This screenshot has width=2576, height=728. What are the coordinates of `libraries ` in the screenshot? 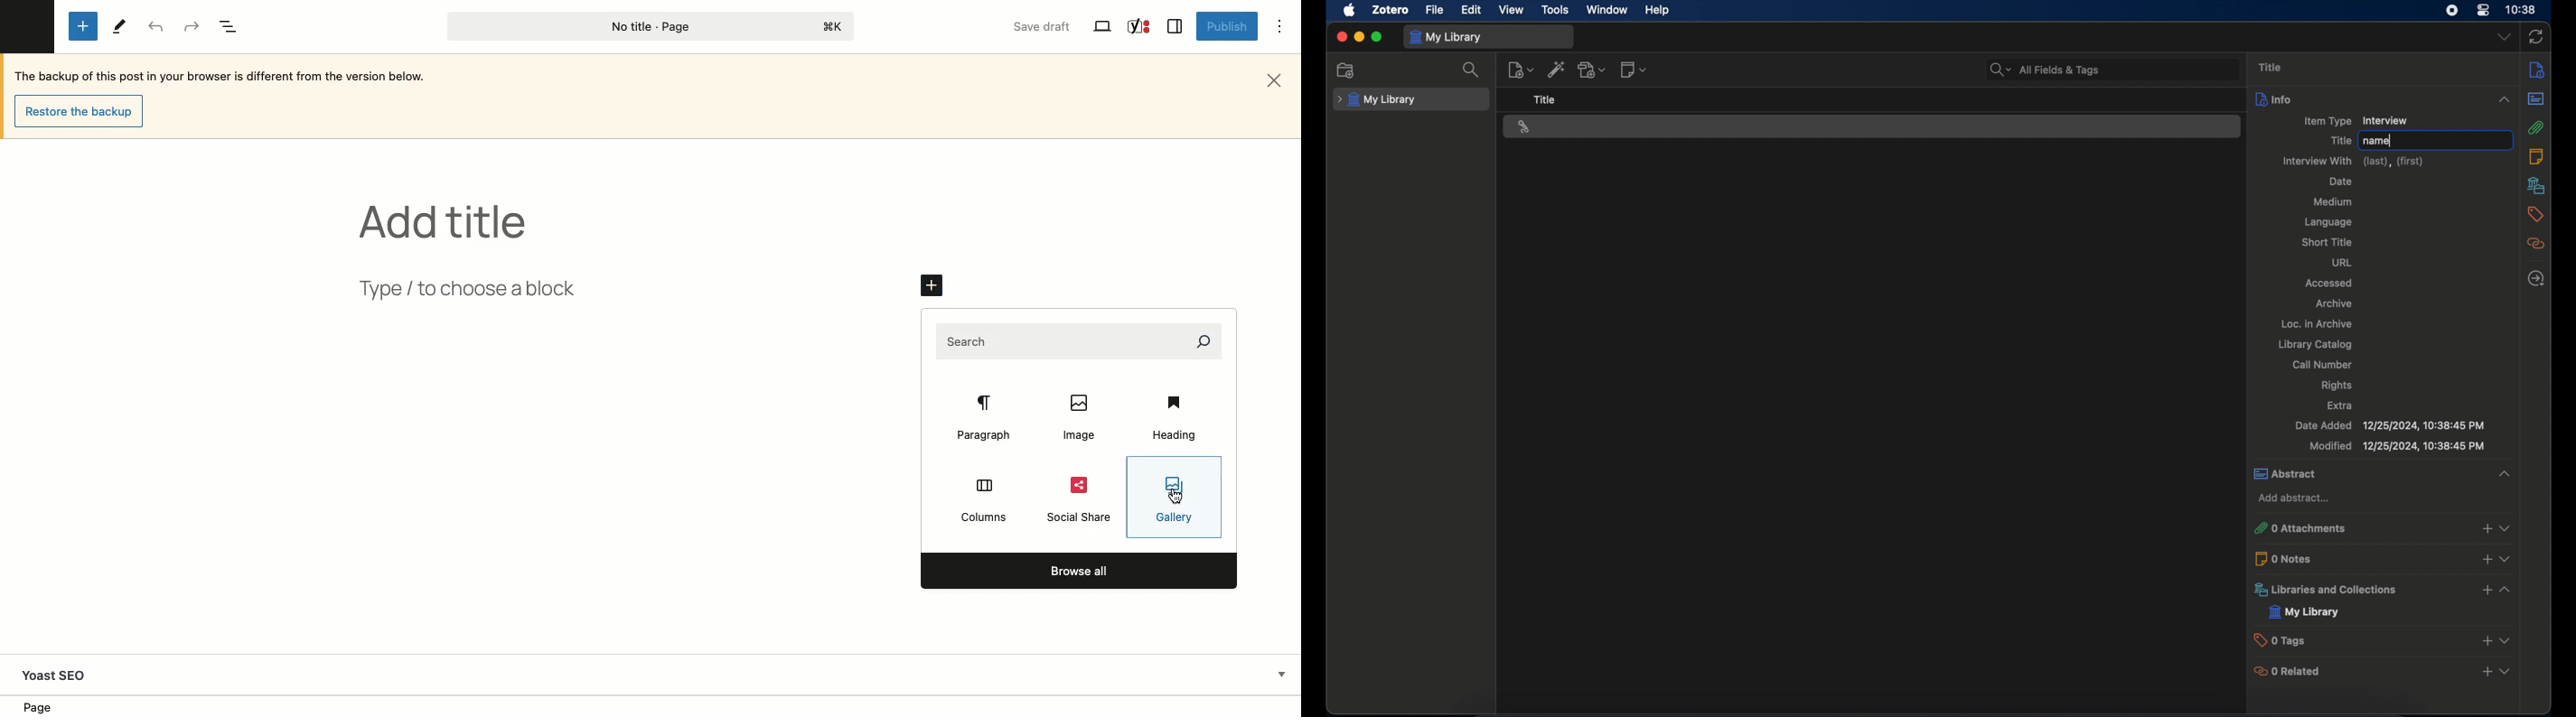 It's located at (2537, 185).